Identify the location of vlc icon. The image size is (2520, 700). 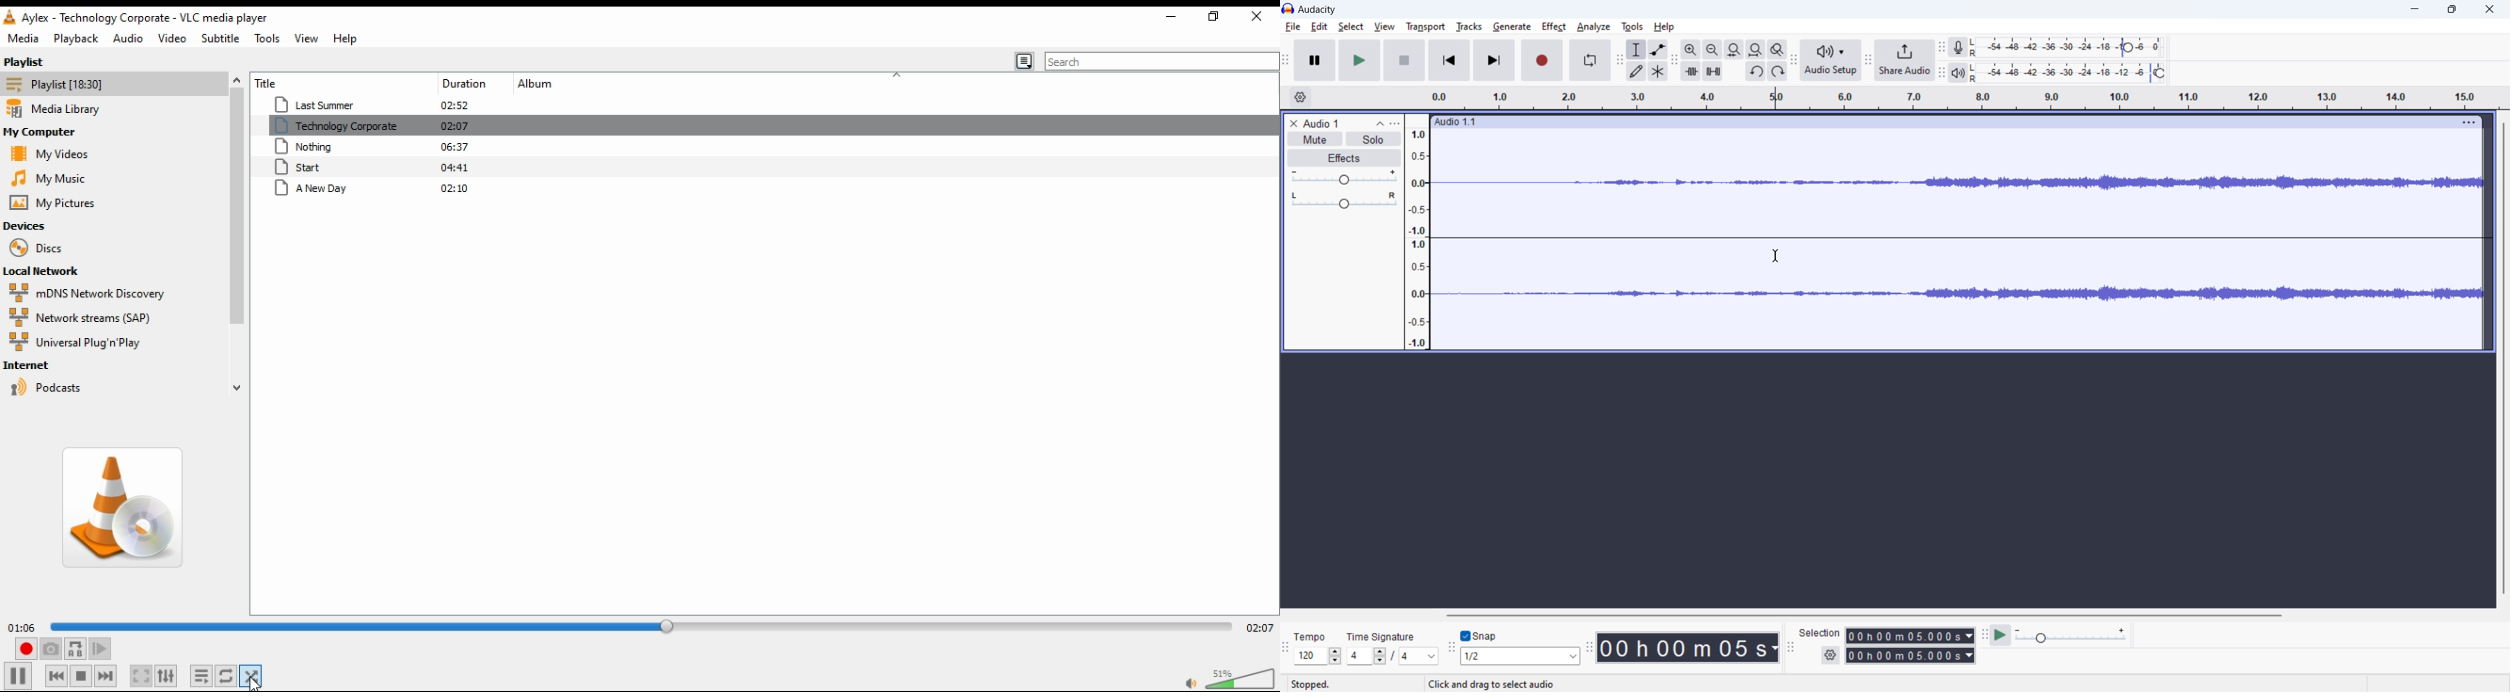
(10, 17).